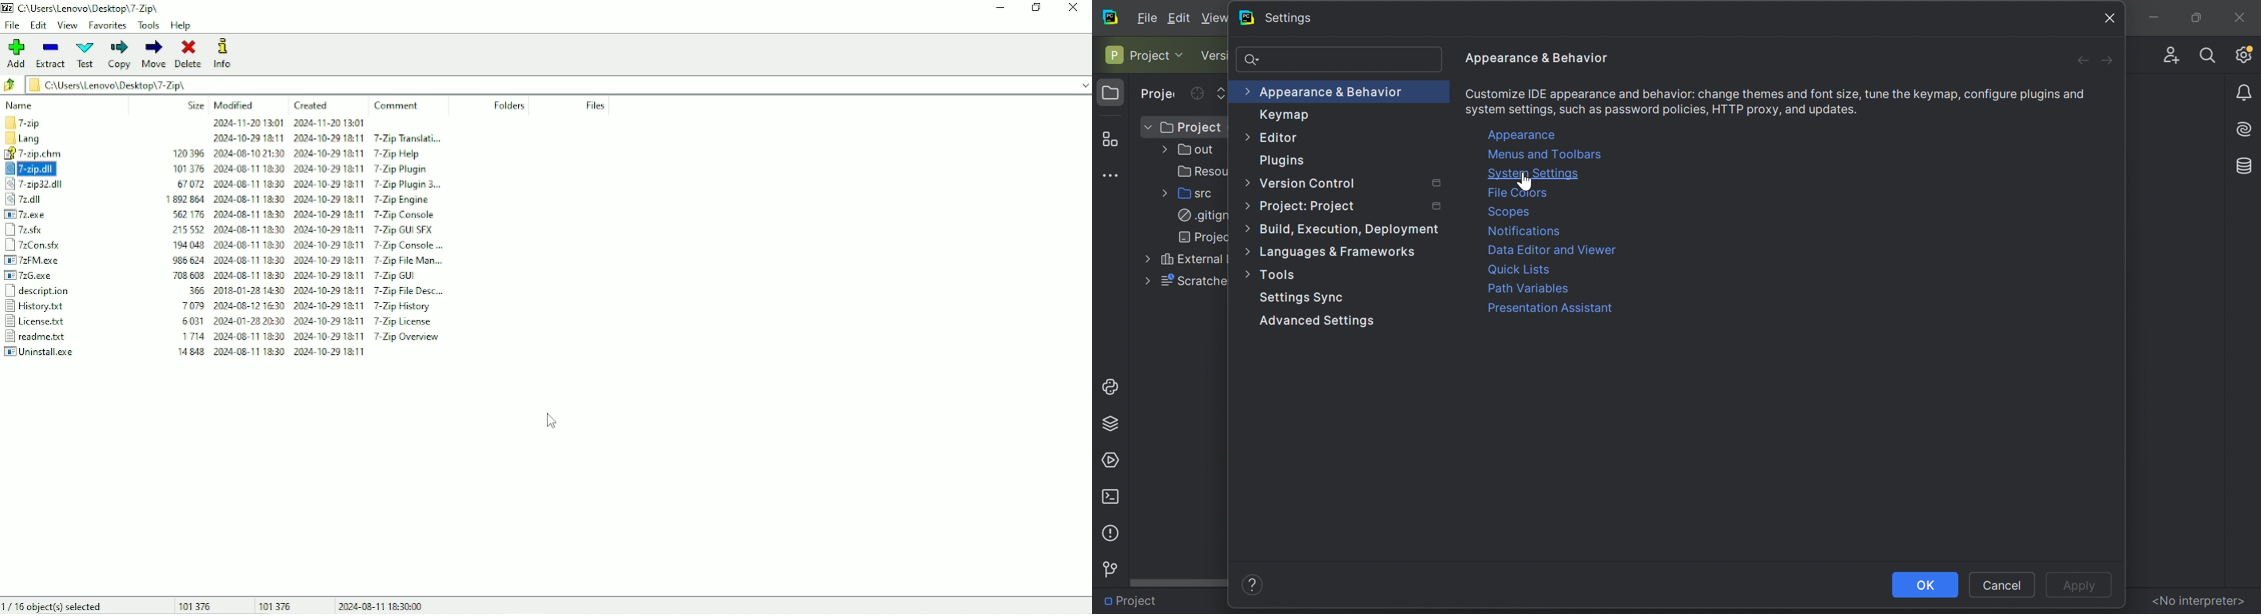 Image resolution: width=2268 pixels, height=616 pixels. Describe the element at coordinates (1246, 18) in the screenshot. I see `PyCharm` at that location.